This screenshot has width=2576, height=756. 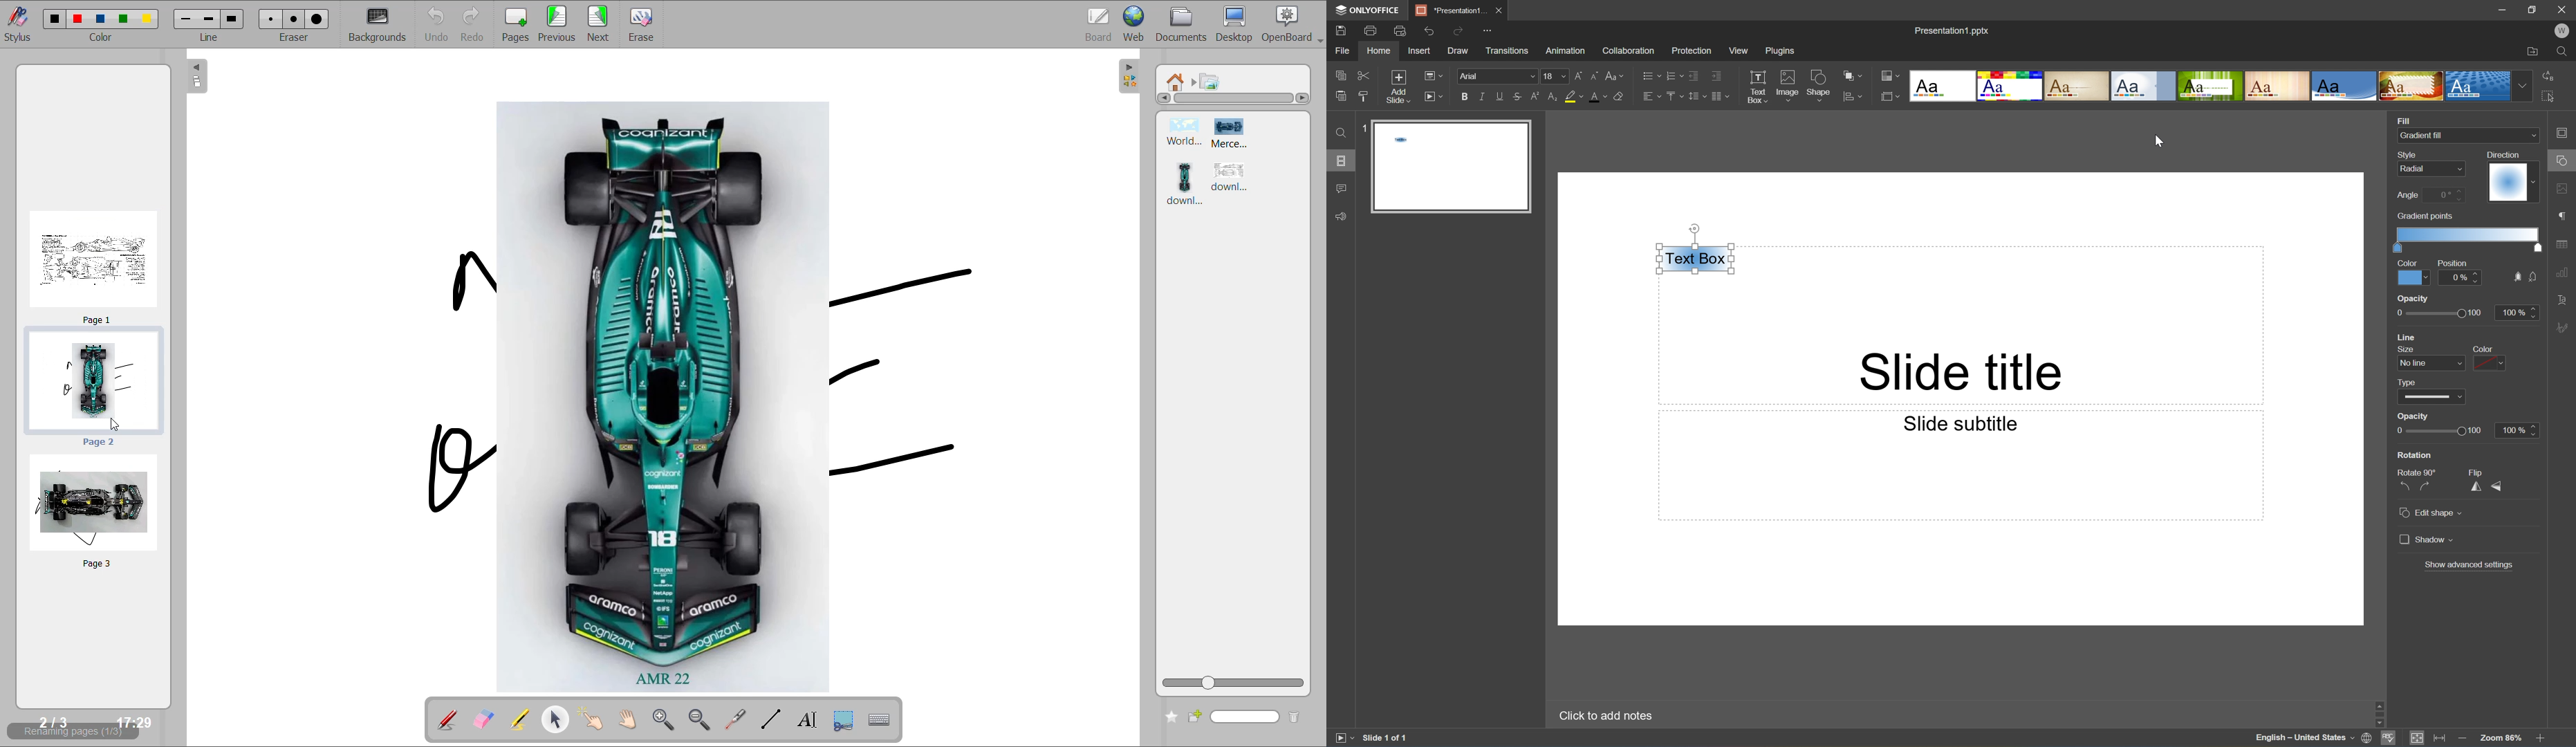 What do you see at coordinates (2411, 277) in the screenshot?
I see `Color` at bounding box center [2411, 277].